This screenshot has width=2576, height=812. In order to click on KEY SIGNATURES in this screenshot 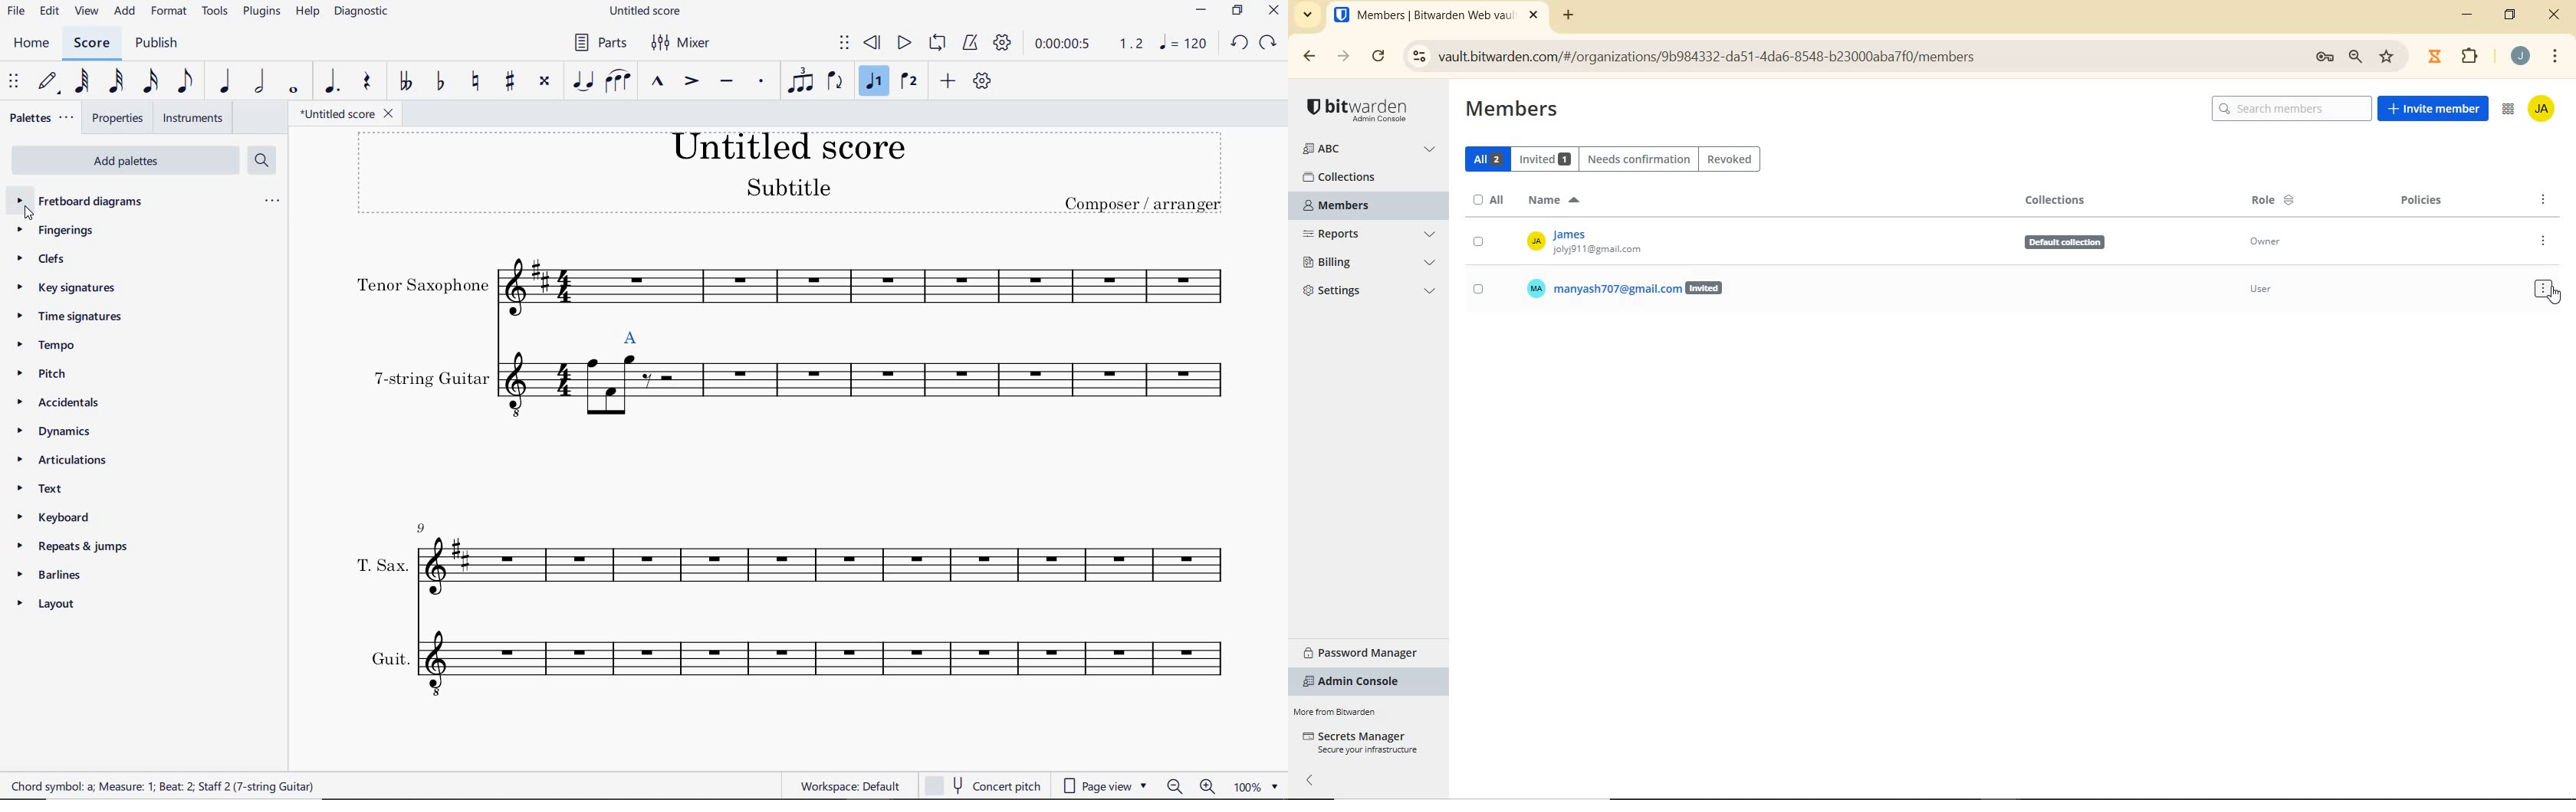, I will do `click(75, 288)`.